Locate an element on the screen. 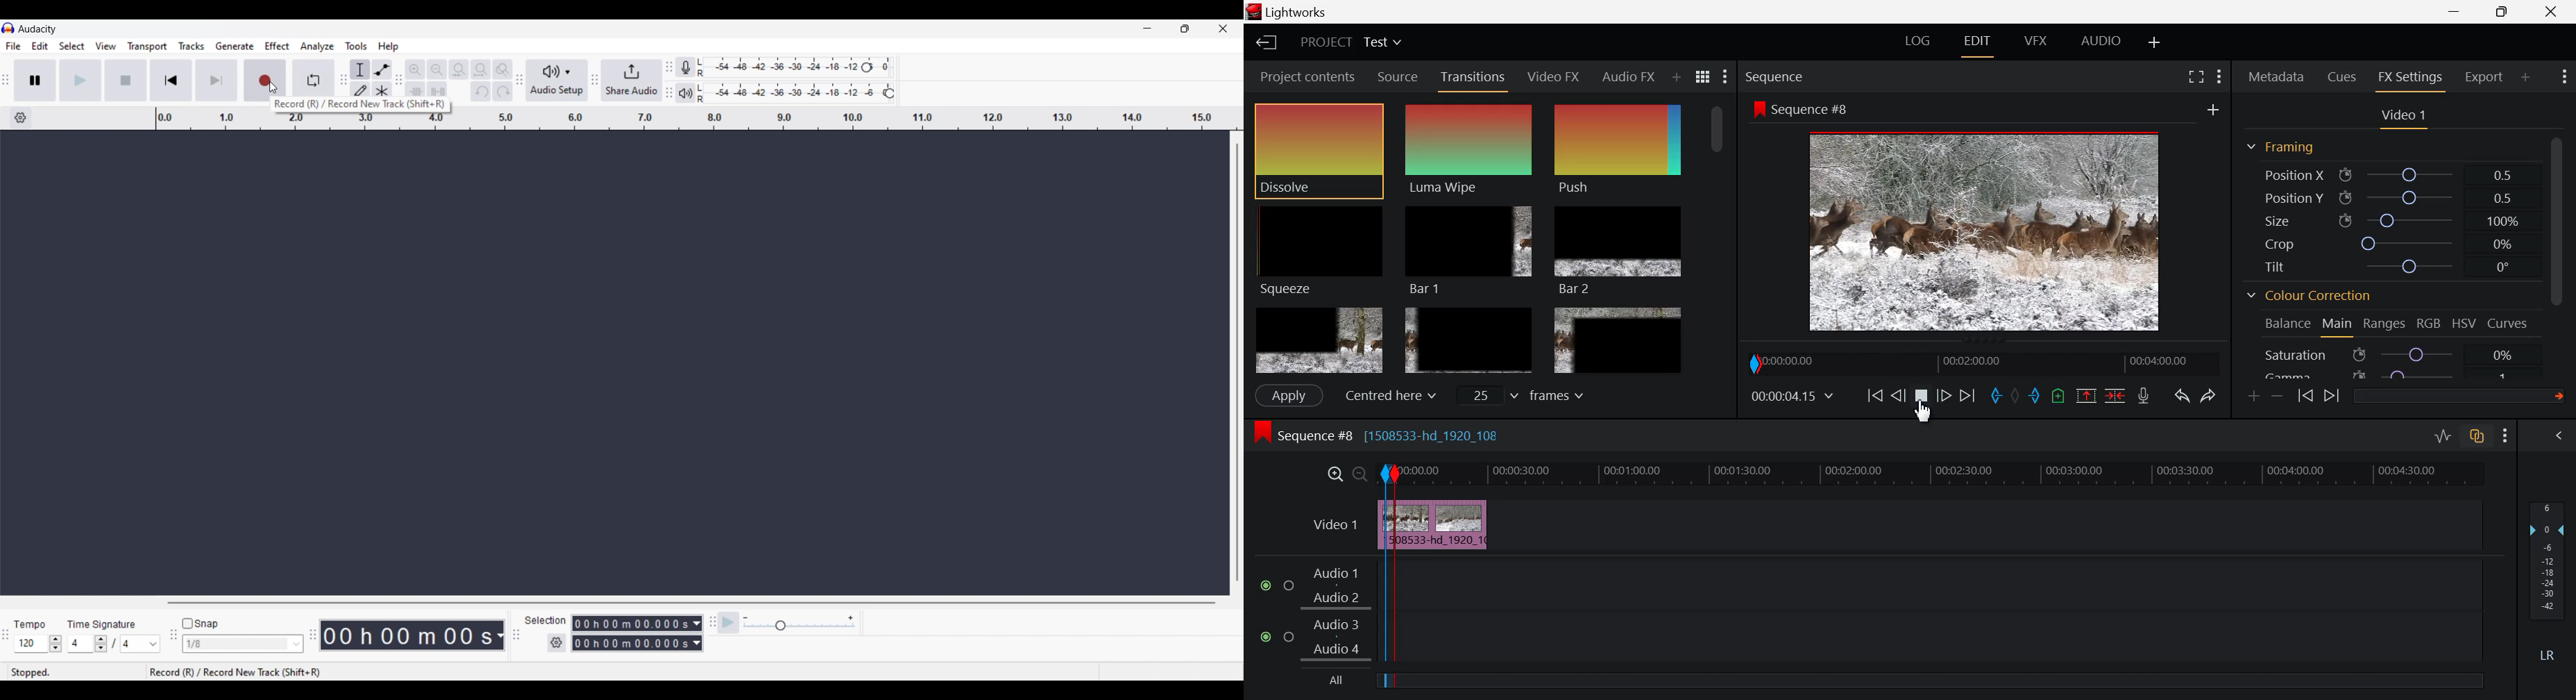  toolbar is located at coordinates (398, 78).